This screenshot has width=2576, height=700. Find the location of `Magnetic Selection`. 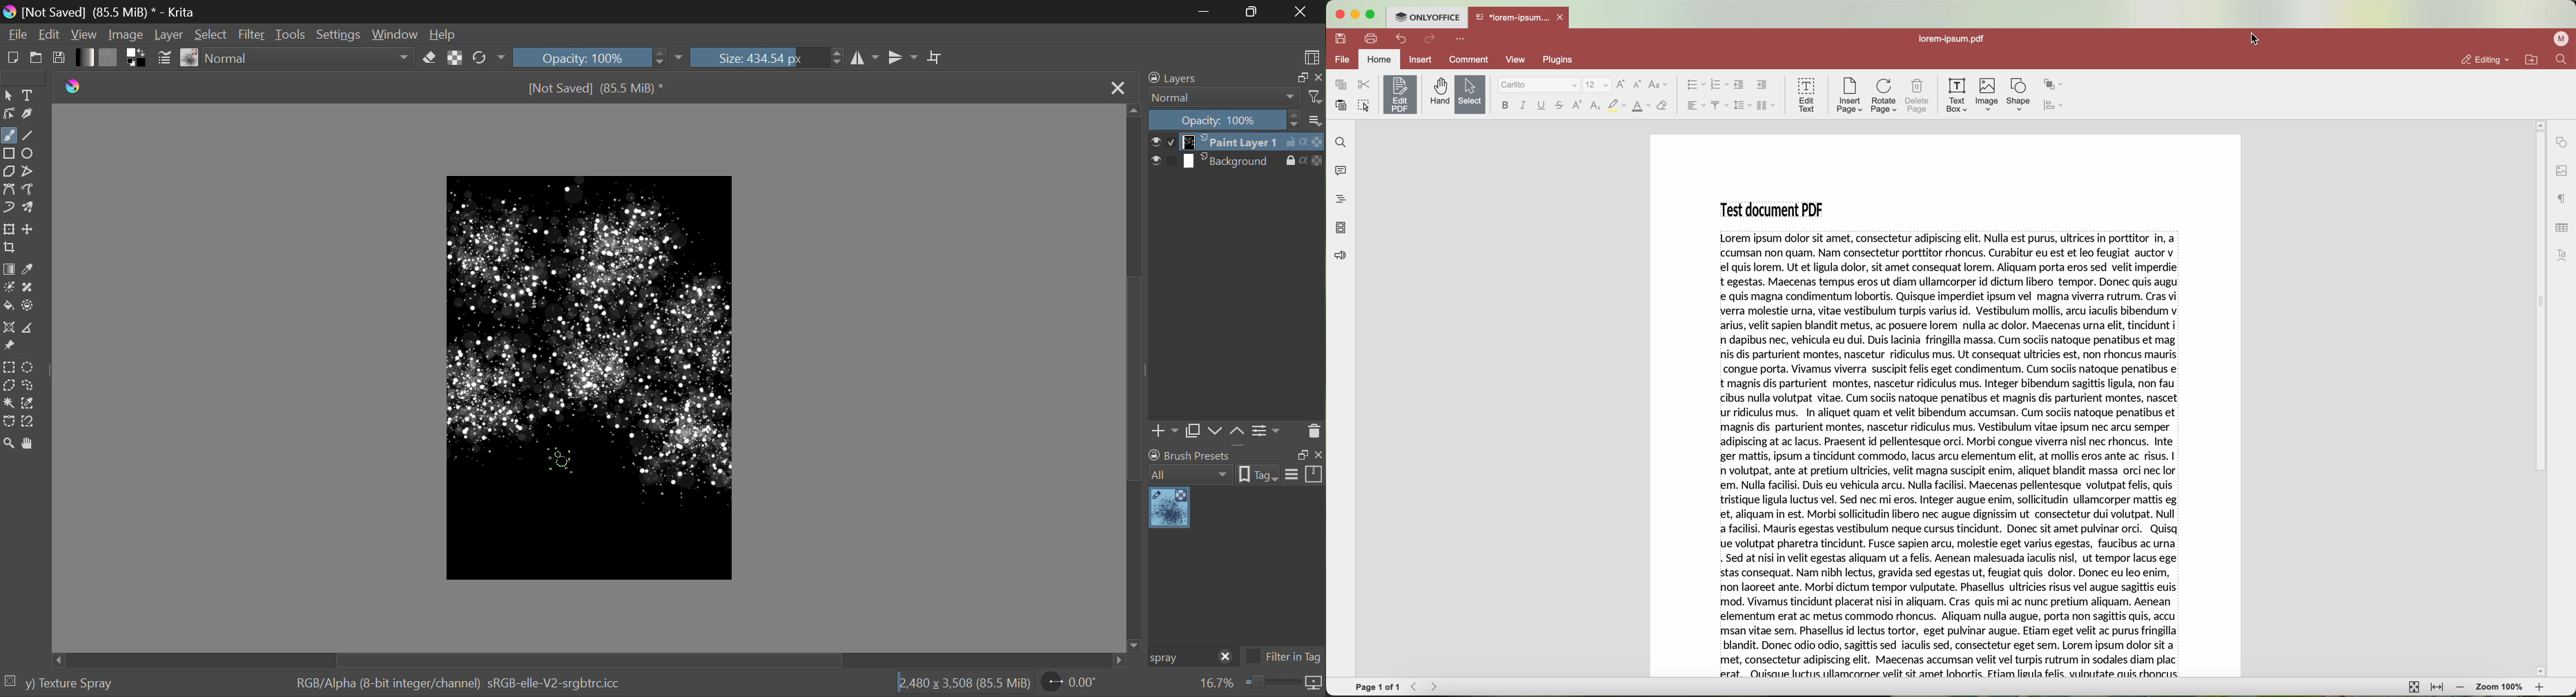

Magnetic Selection is located at coordinates (32, 422).